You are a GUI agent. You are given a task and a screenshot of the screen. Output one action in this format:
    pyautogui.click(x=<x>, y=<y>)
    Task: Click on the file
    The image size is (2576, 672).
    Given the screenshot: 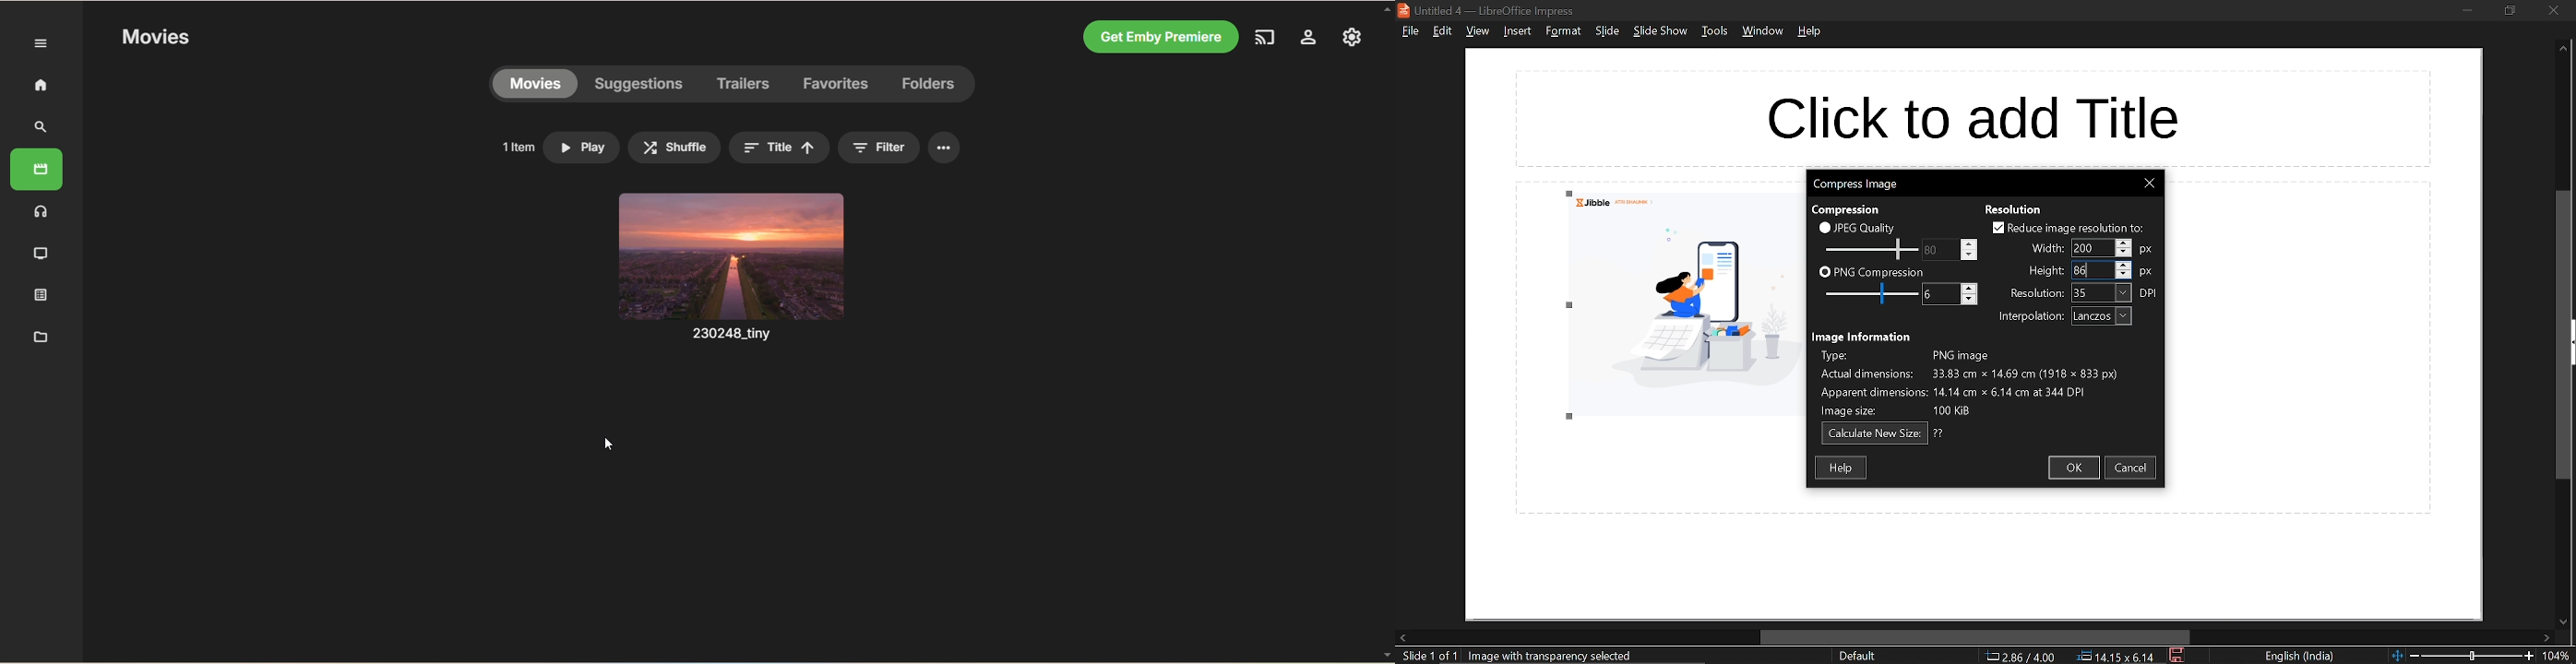 What is the action you would take?
    pyautogui.click(x=1410, y=30)
    